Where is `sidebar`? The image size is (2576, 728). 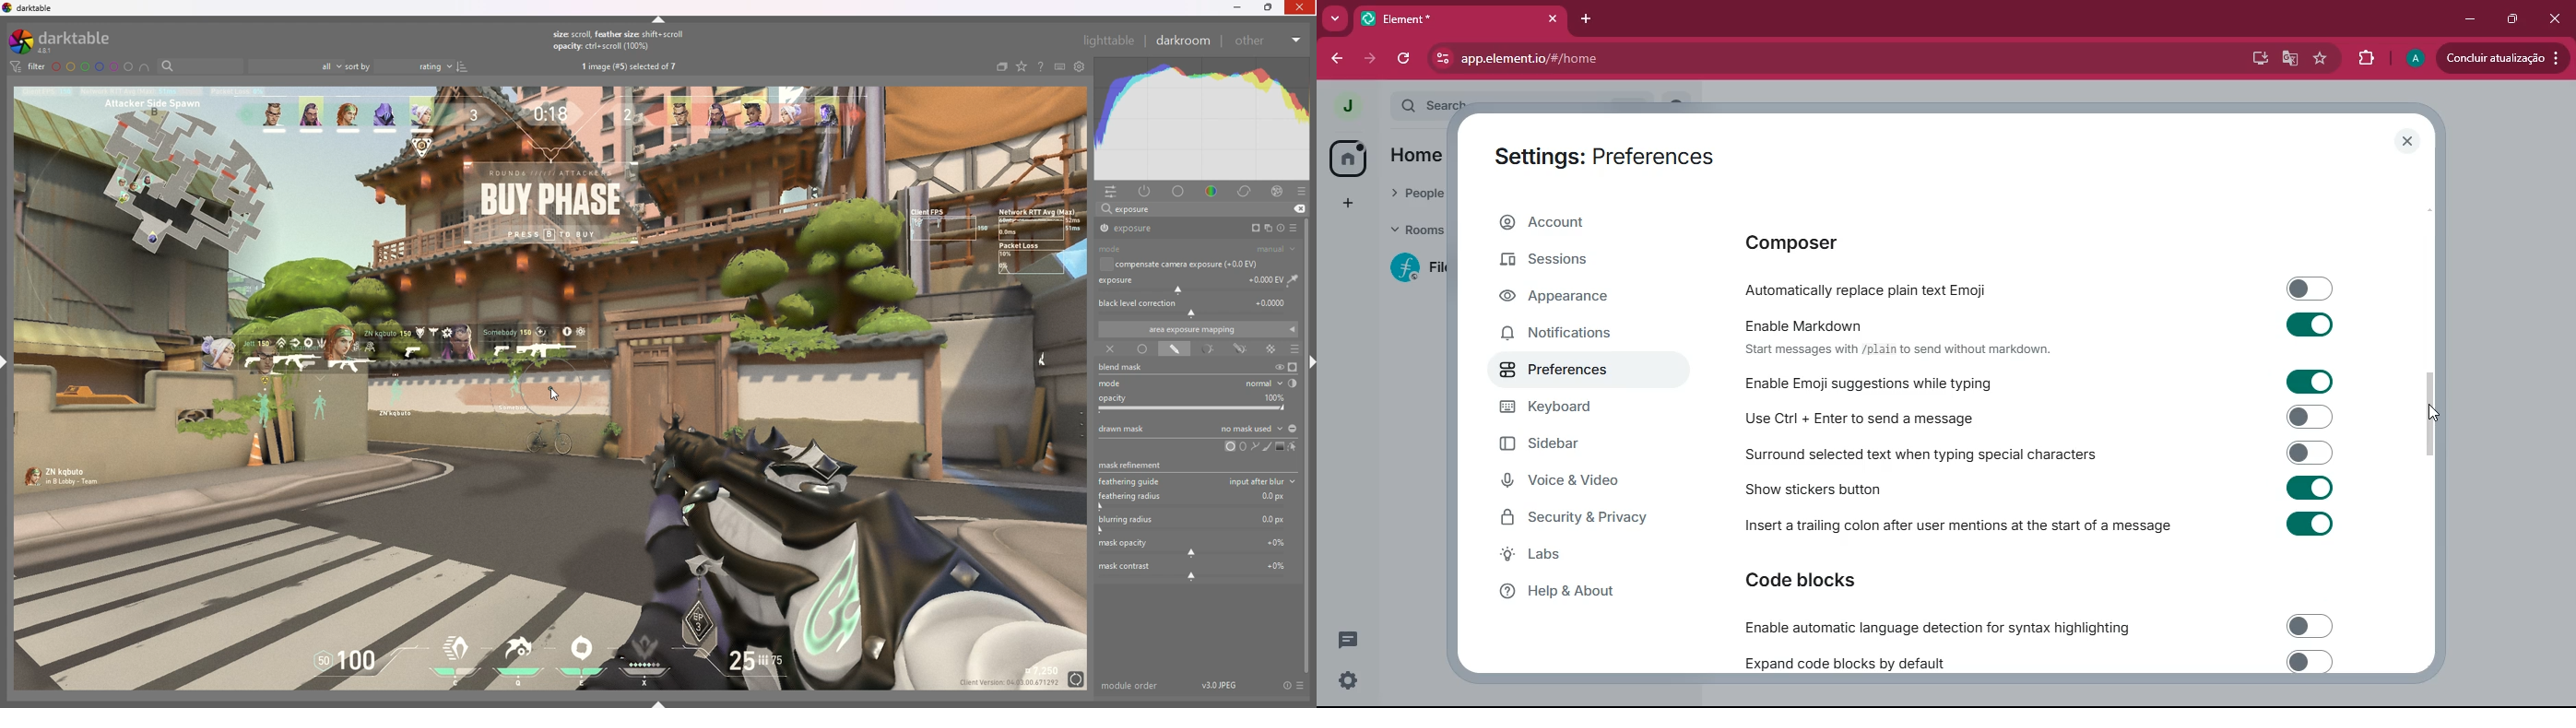
sidebar is located at coordinates (1570, 445).